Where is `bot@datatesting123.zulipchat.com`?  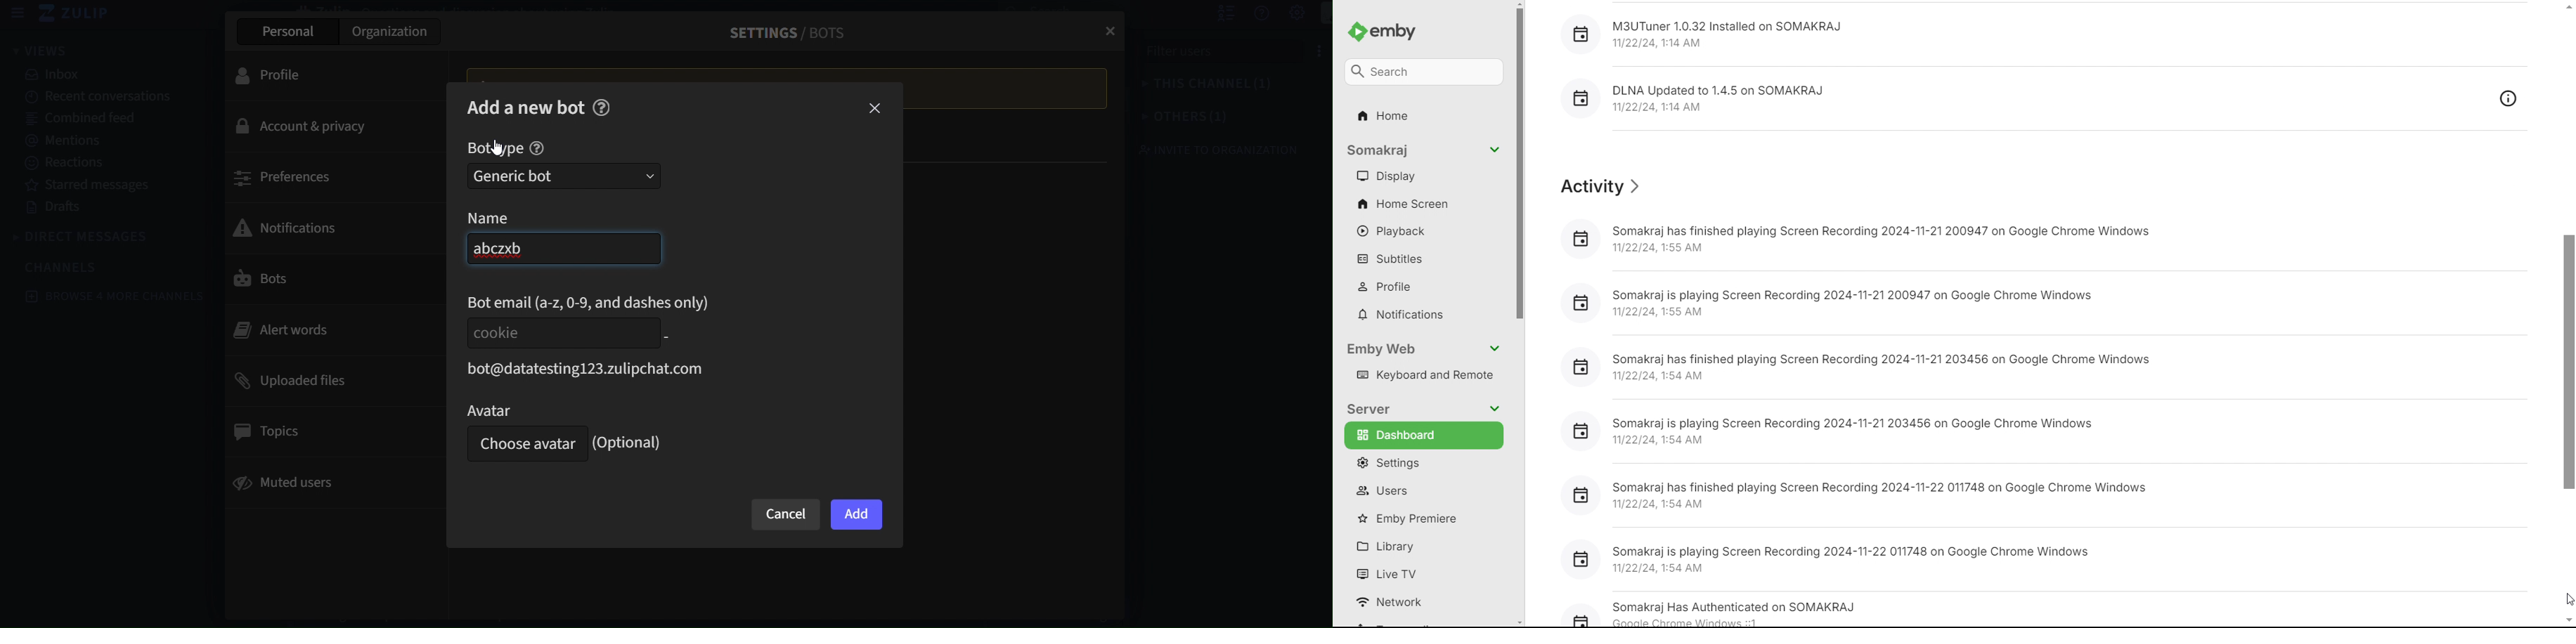
bot@datatesting123.zulipchat.com is located at coordinates (581, 369).